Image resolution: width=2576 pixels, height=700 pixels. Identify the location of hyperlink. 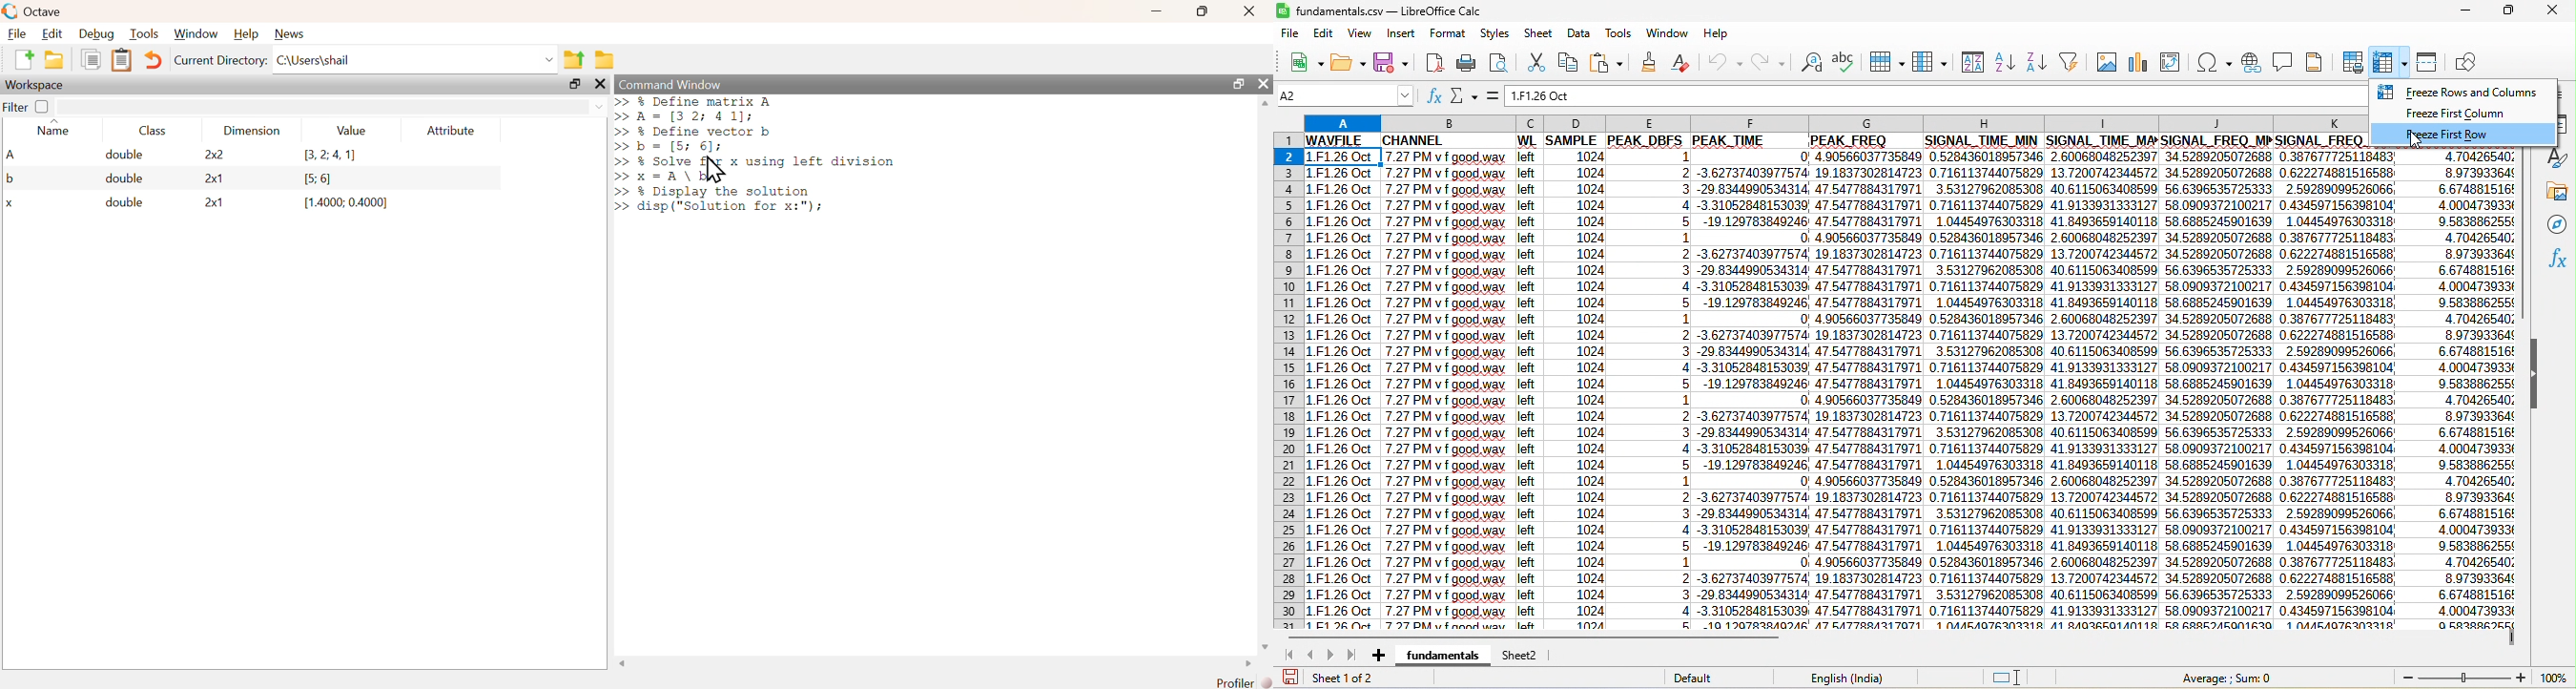
(2253, 61).